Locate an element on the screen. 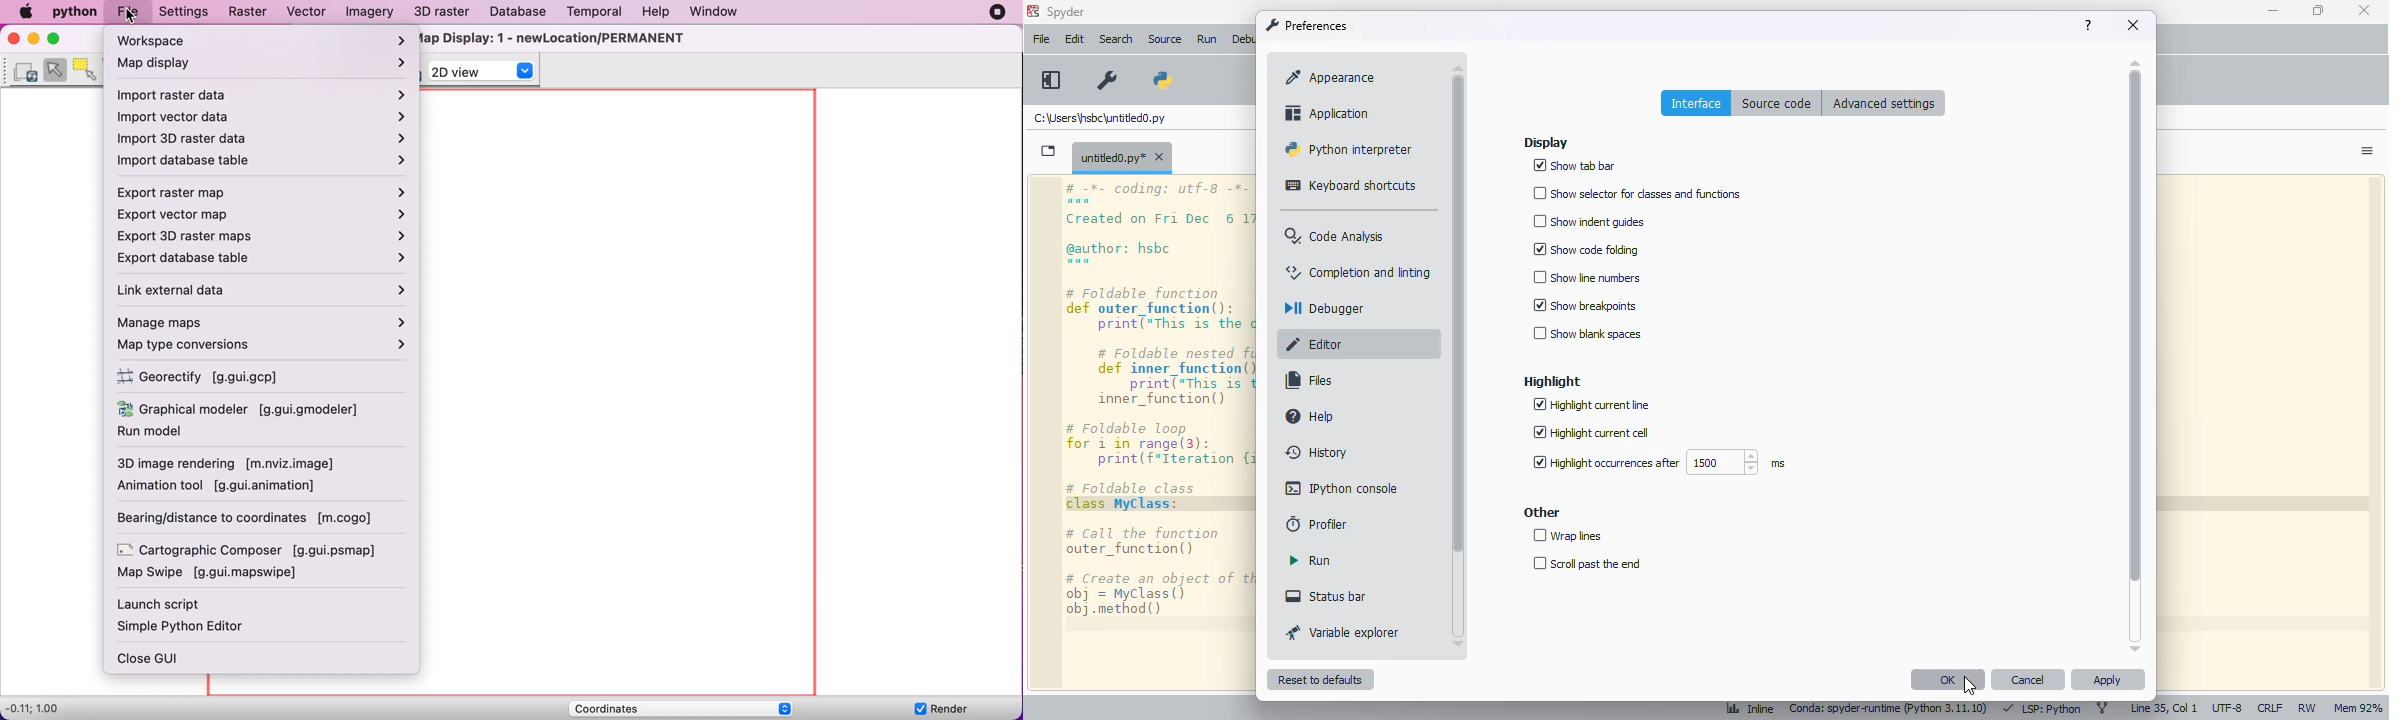 The height and width of the screenshot is (728, 2408). completion and linting is located at coordinates (1356, 272).